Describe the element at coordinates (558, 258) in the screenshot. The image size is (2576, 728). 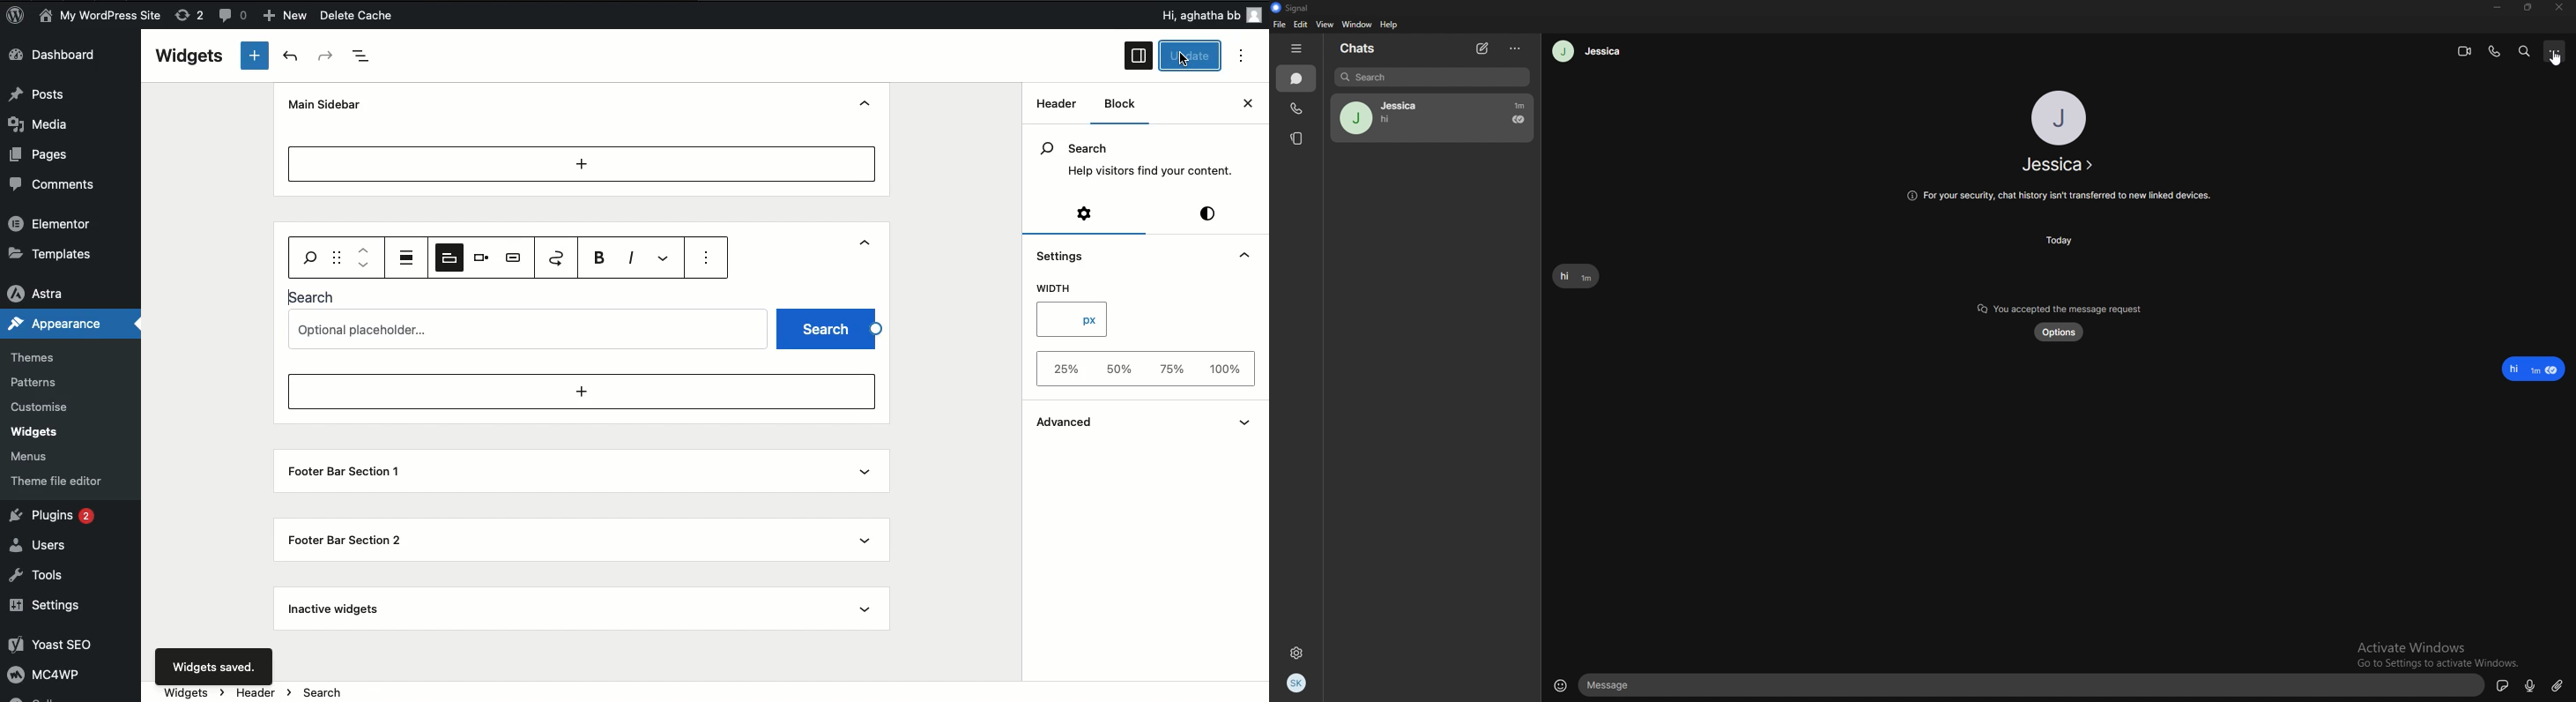
I see `Move to widget areas` at that location.